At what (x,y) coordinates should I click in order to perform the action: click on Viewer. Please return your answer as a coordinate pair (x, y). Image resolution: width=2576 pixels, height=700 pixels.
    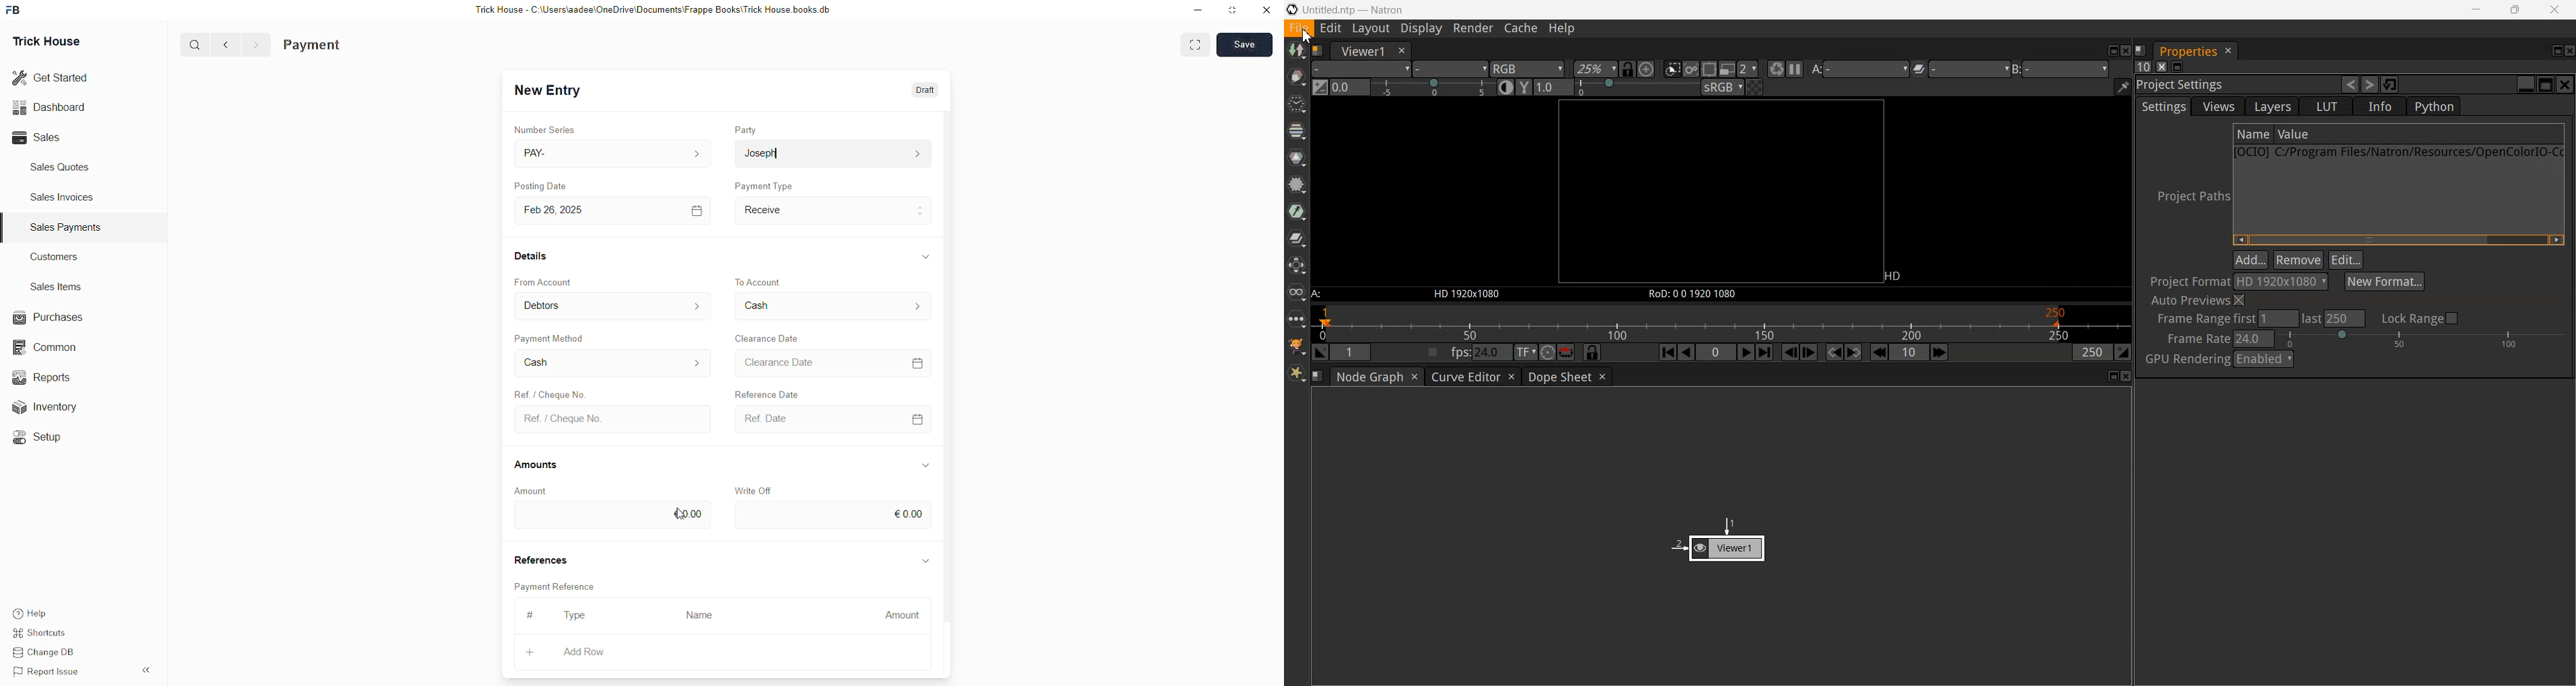
    Looking at the image, I should click on (1718, 539).